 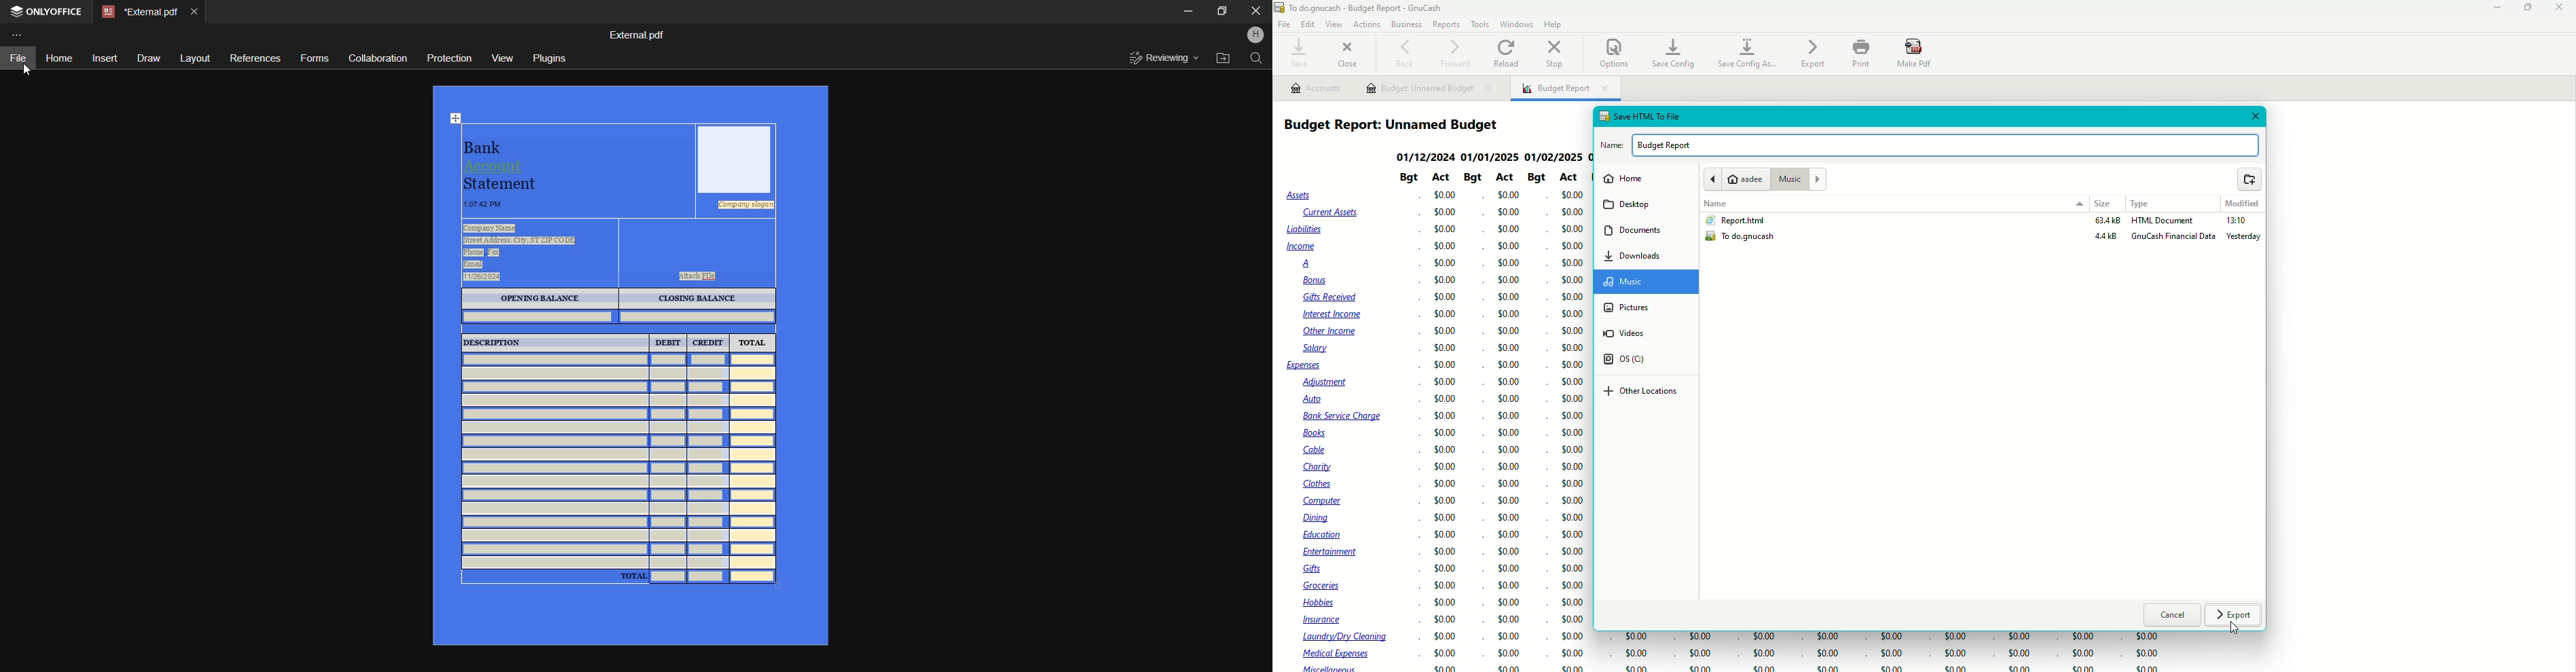 What do you see at coordinates (1634, 229) in the screenshot?
I see `Documents` at bounding box center [1634, 229].